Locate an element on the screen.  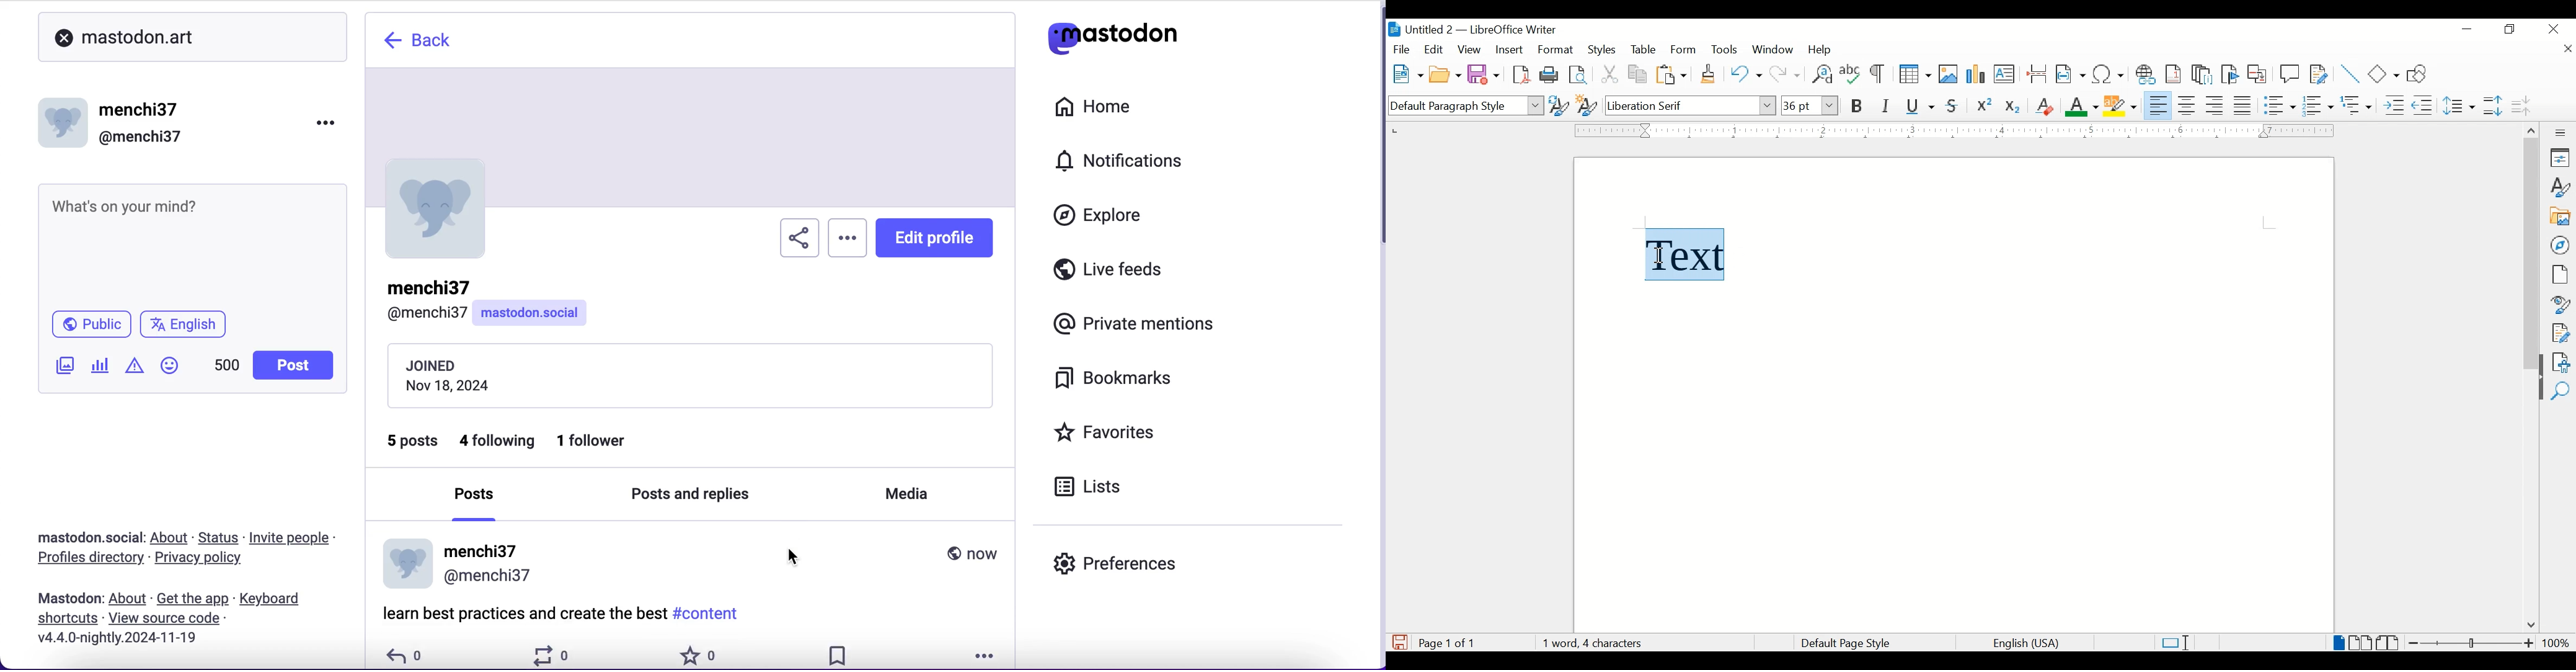
 is located at coordinates (165, 618).